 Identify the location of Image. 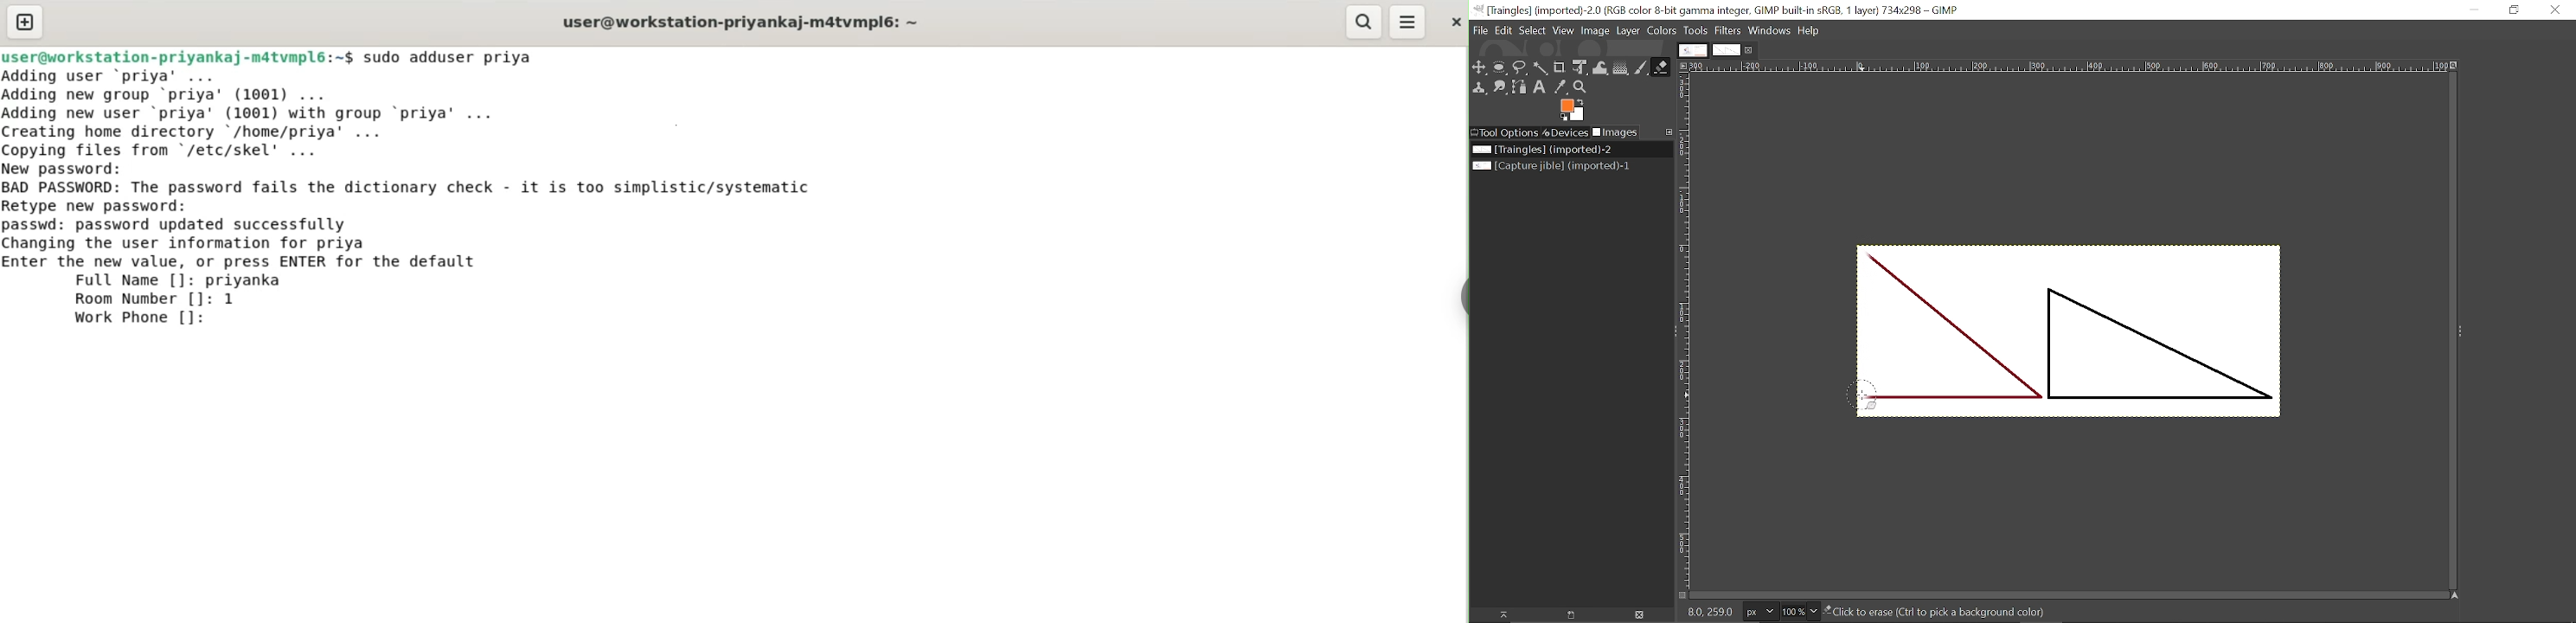
(1594, 30).